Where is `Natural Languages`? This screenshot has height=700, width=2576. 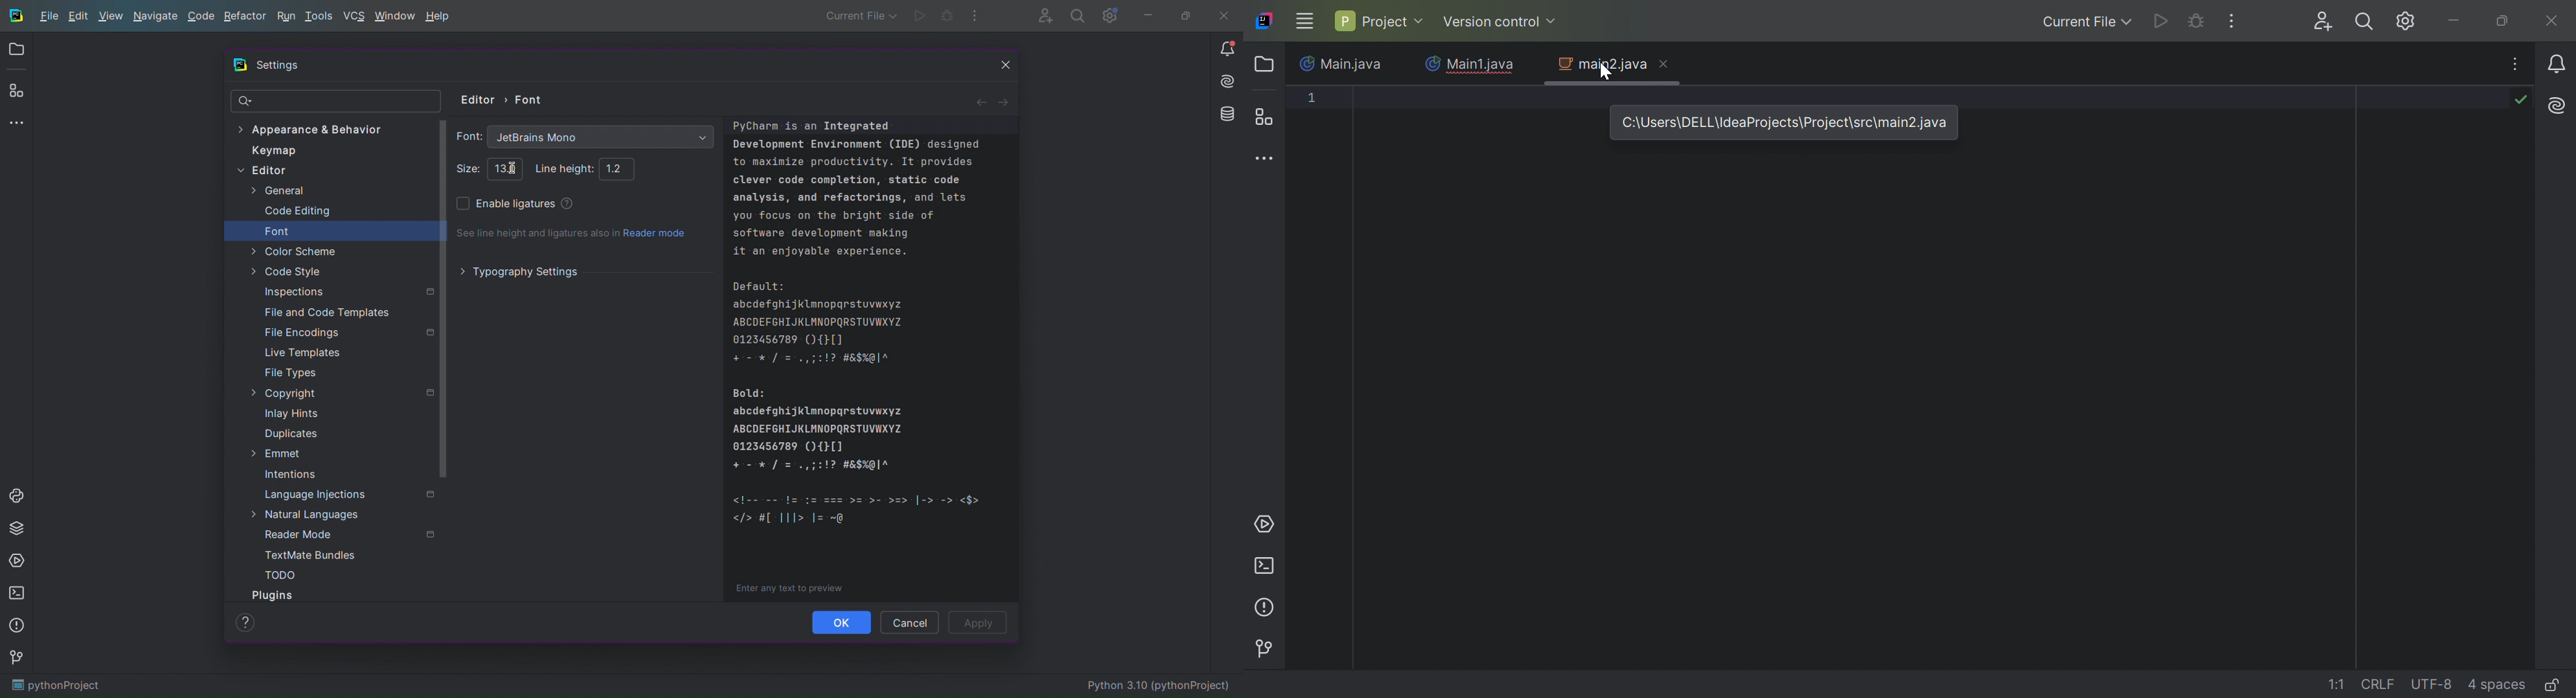 Natural Languages is located at coordinates (307, 514).